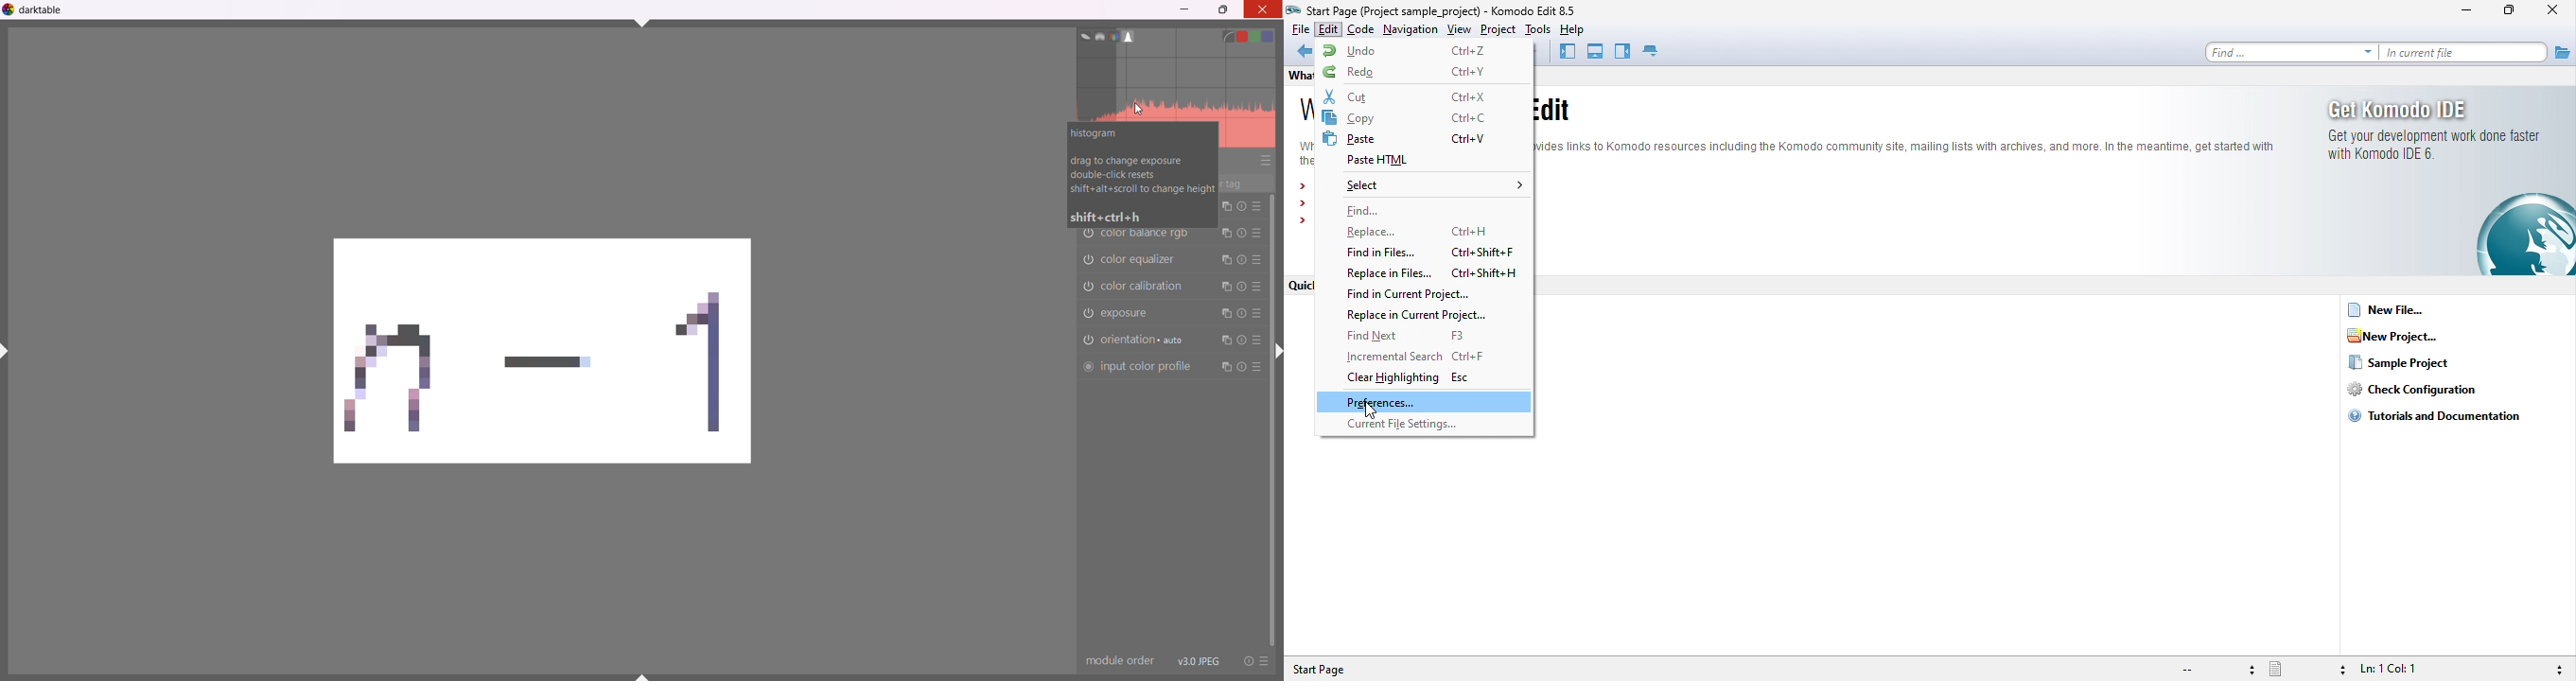 The height and width of the screenshot is (700, 2576). What do you see at coordinates (1178, 88) in the screenshot?
I see `histogram` at bounding box center [1178, 88].